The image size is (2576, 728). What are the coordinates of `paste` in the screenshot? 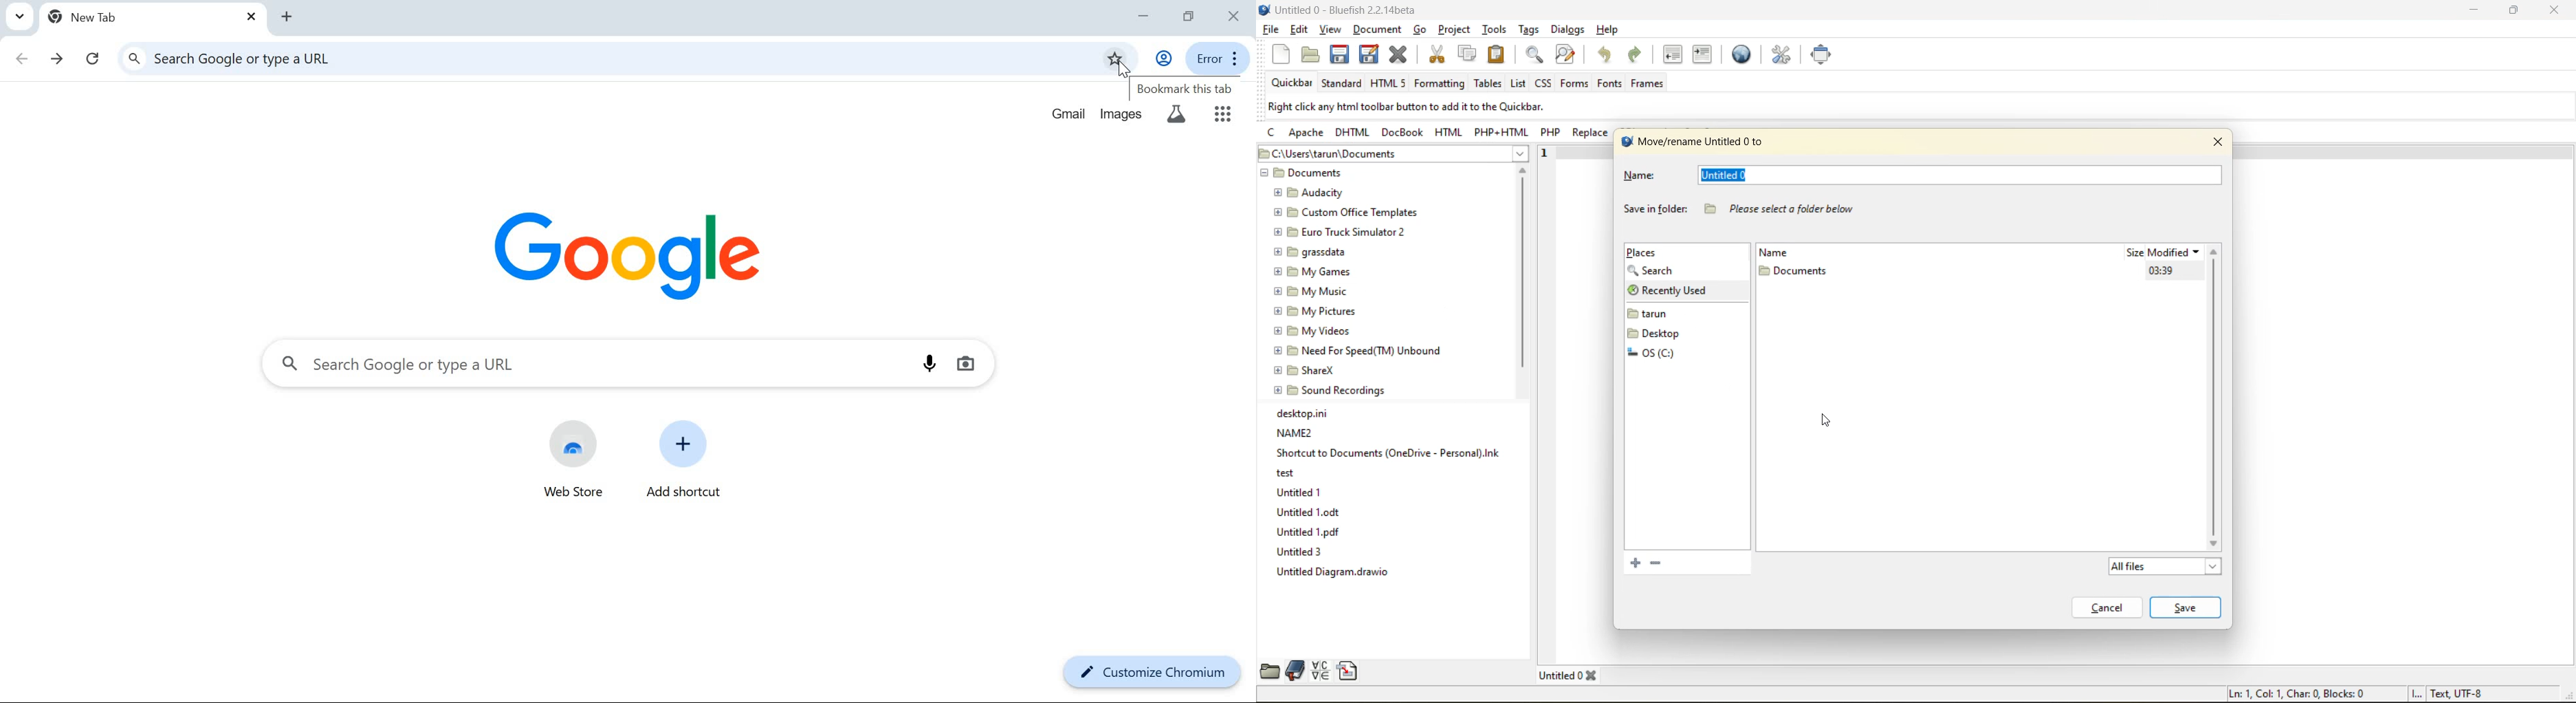 It's located at (1498, 54).